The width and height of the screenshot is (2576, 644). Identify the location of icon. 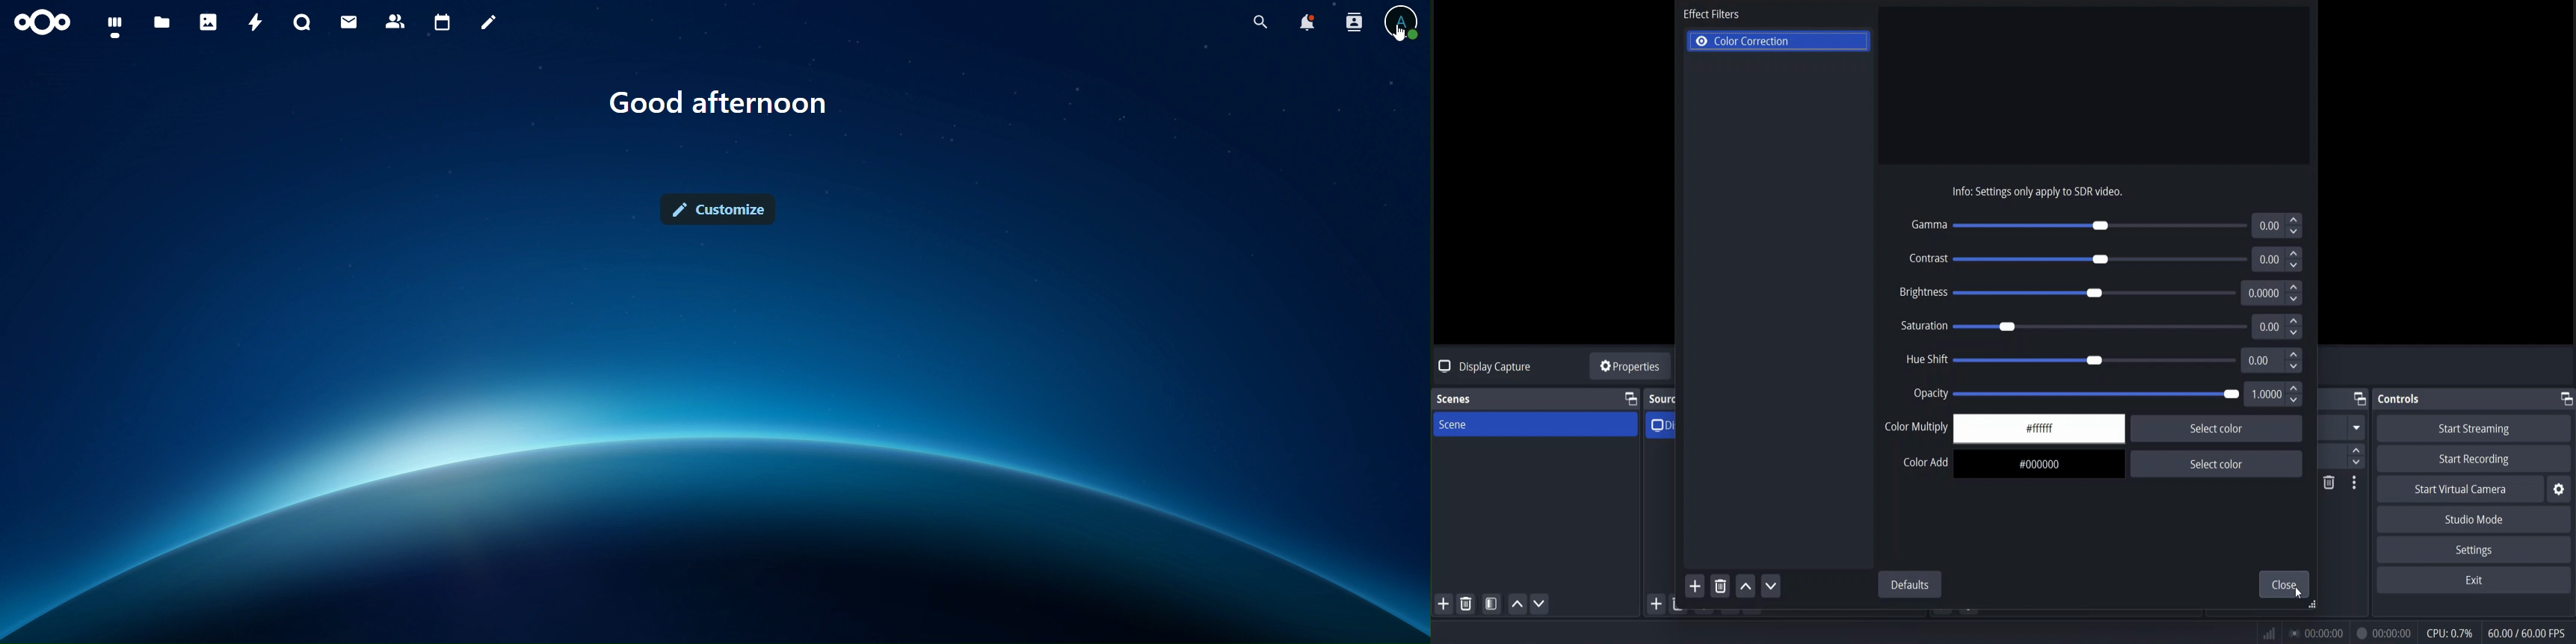
(44, 23).